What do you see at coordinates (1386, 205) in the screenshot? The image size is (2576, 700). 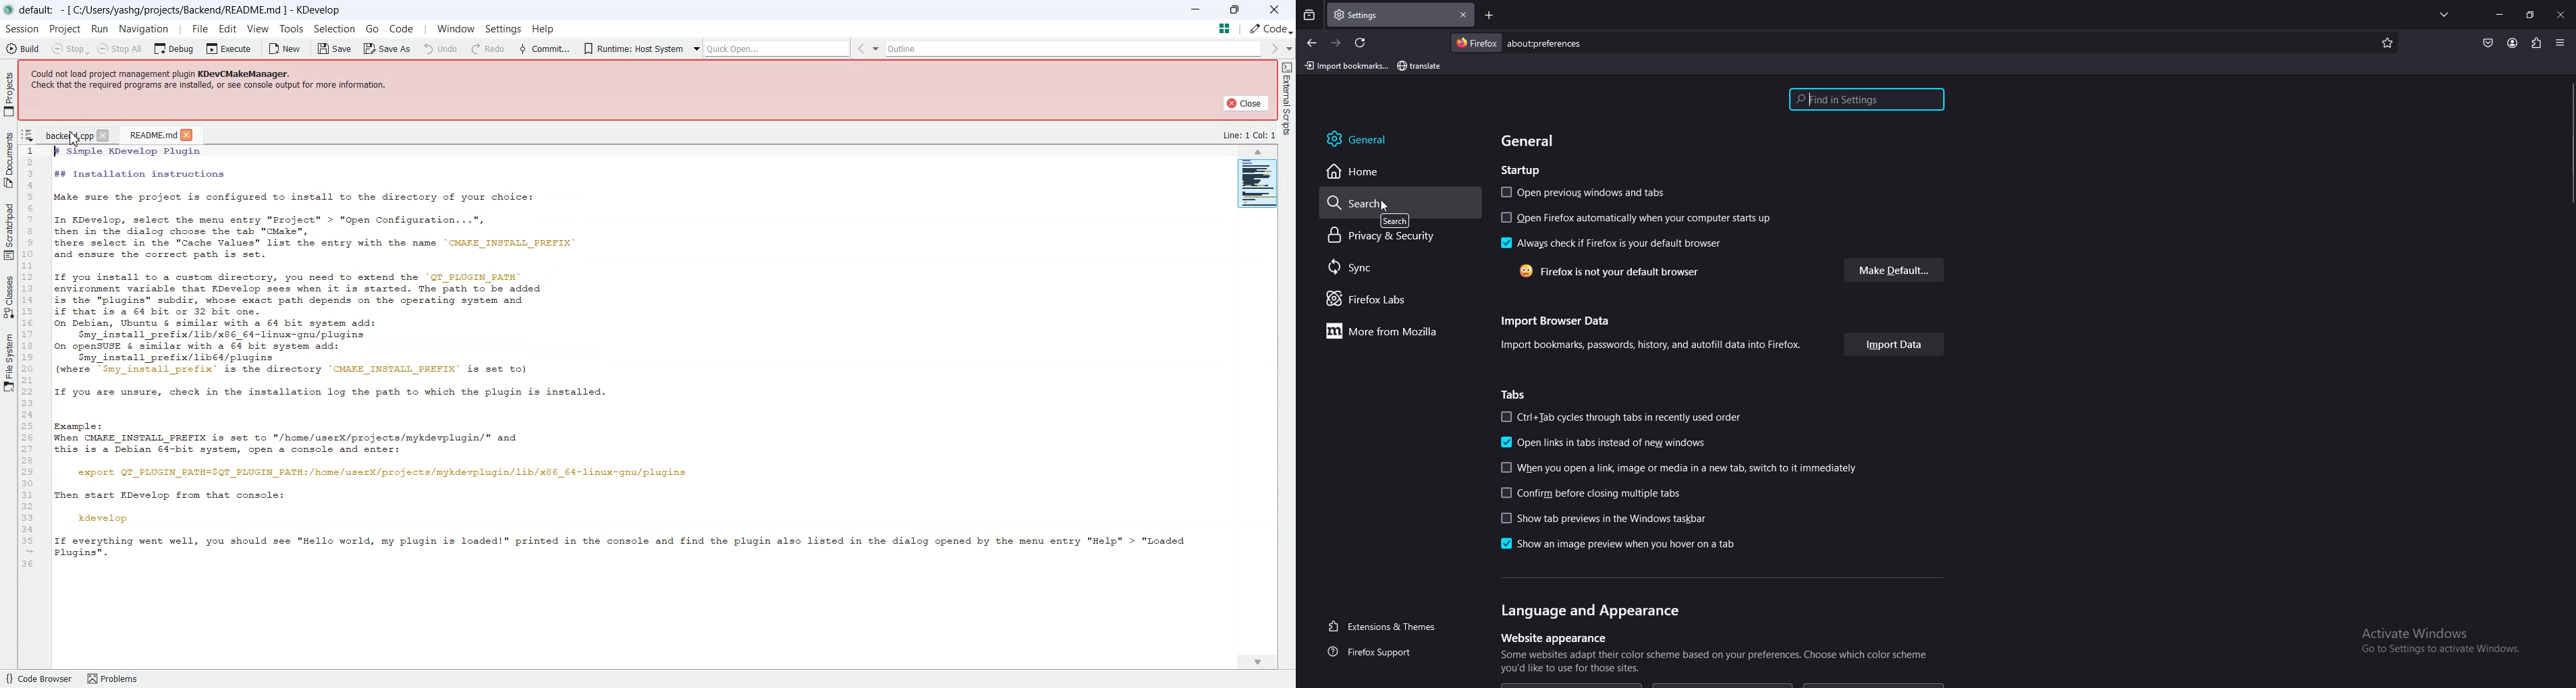 I see `cursor` at bounding box center [1386, 205].